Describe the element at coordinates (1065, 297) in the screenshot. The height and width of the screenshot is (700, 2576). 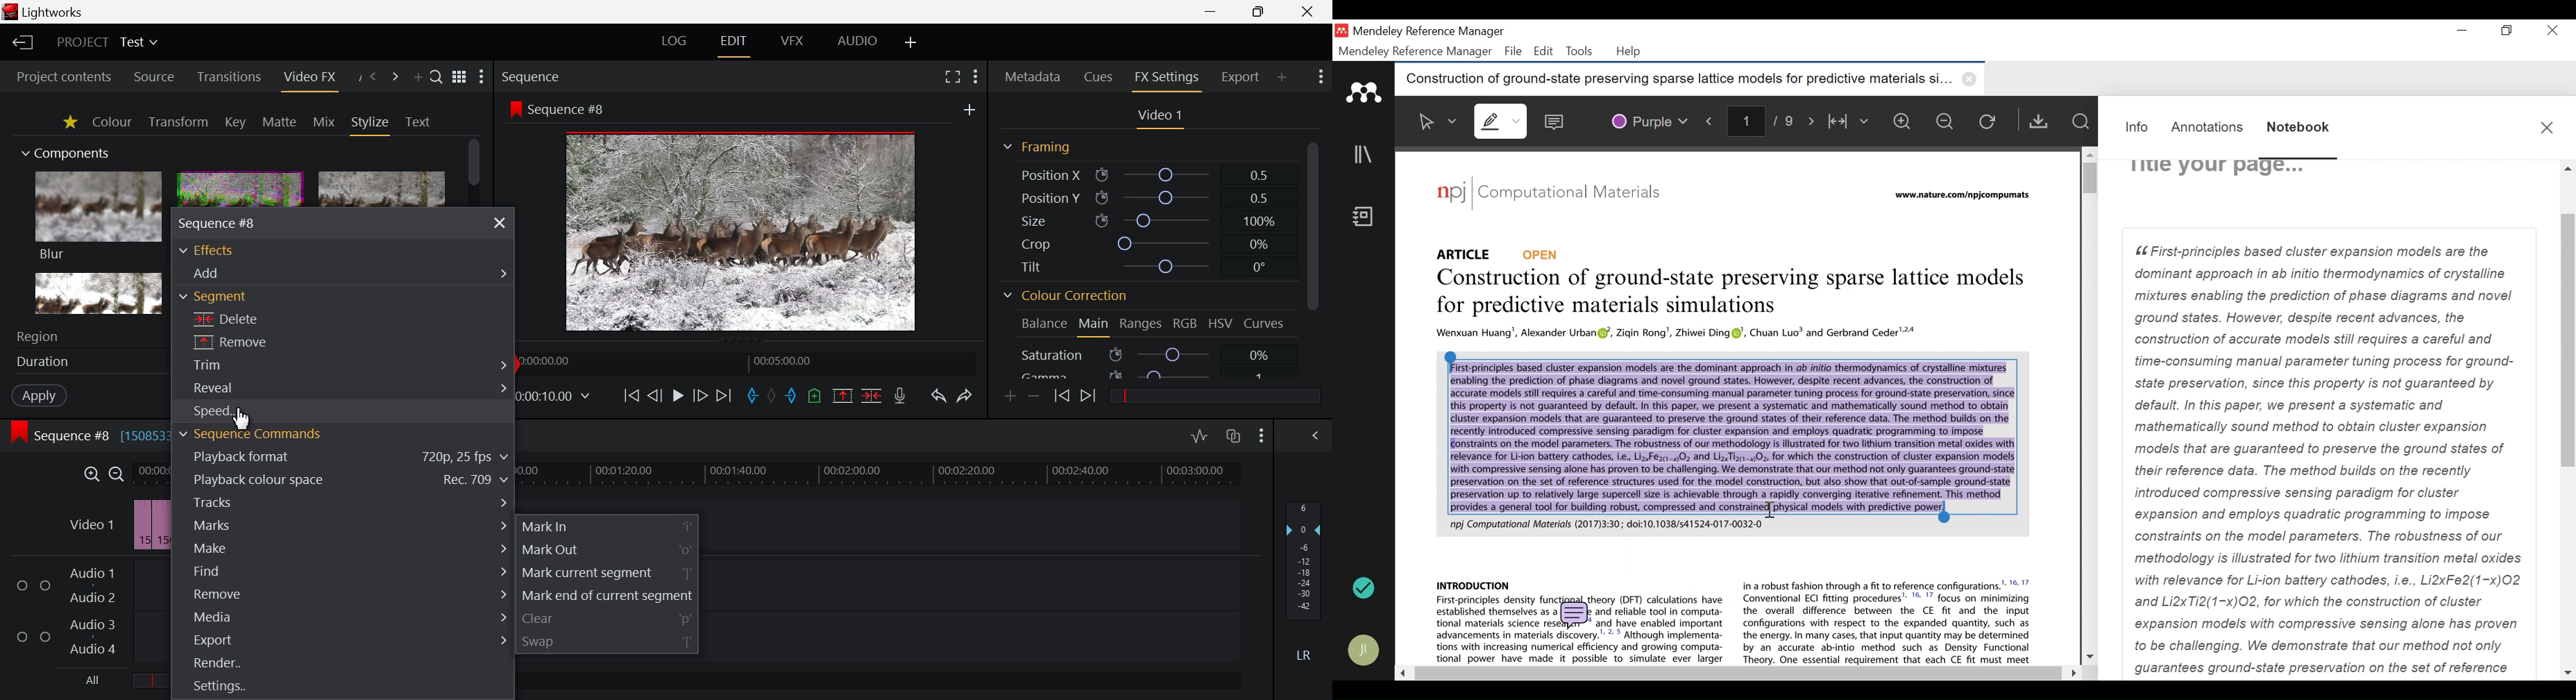
I see `Colour Correction` at that location.